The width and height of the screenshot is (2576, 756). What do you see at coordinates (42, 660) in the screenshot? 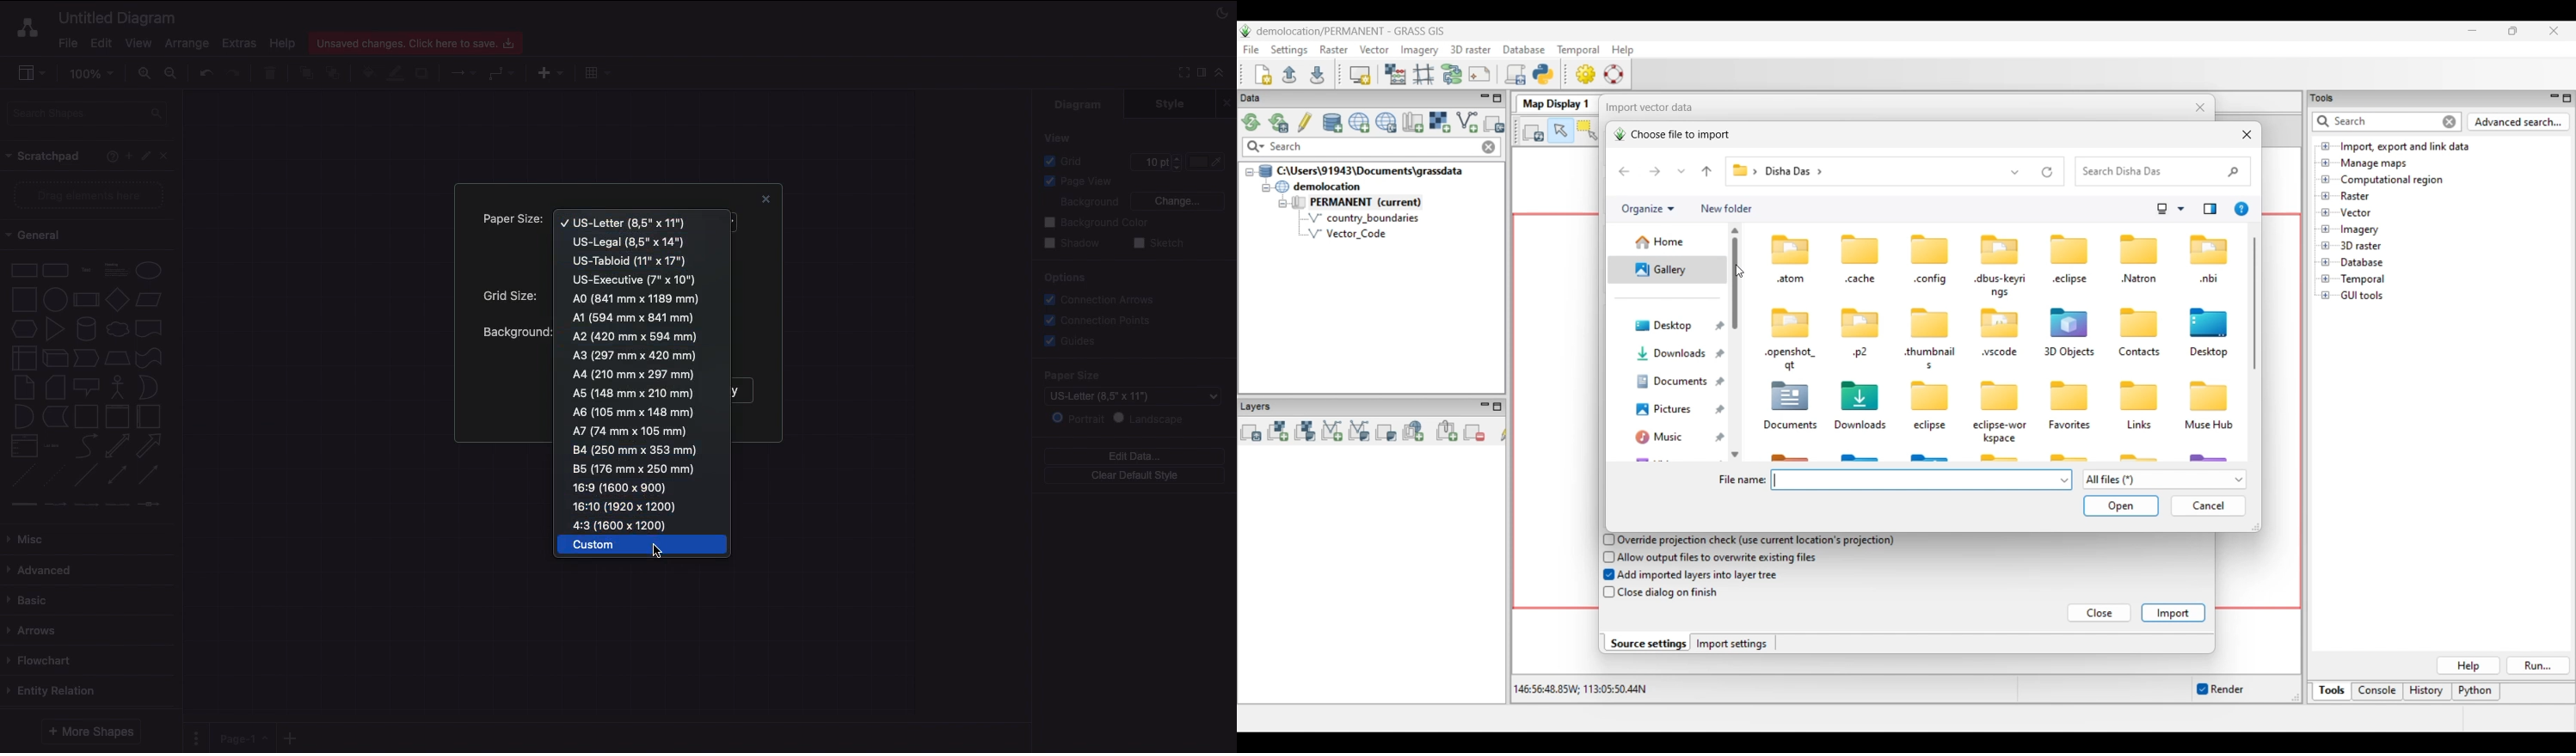
I see `Flowchart` at bounding box center [42, 660].